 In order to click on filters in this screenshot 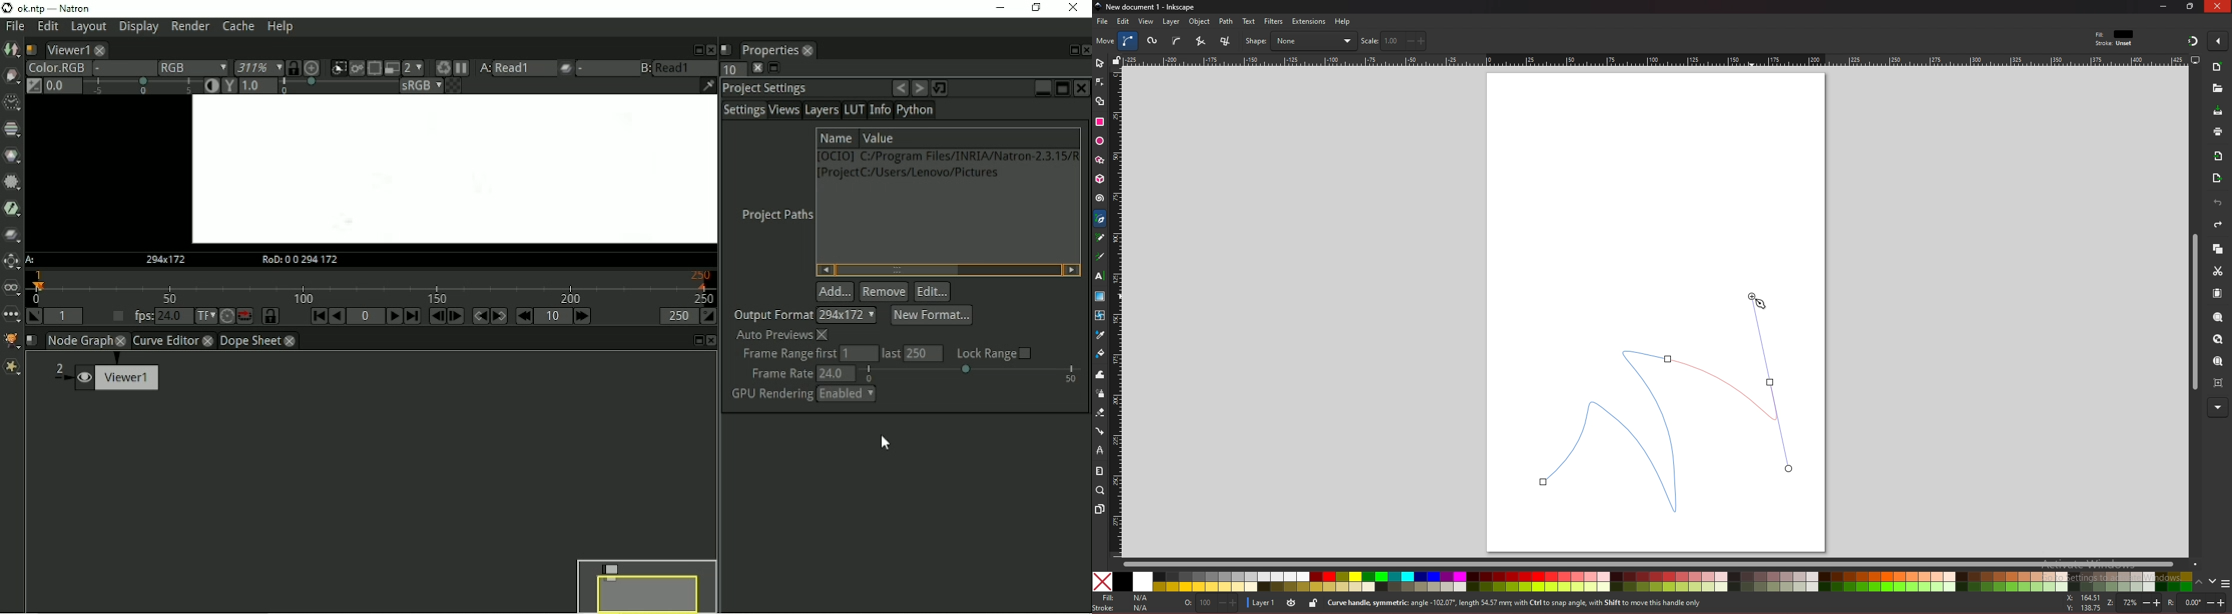, I will do `click(1274, 21)`.